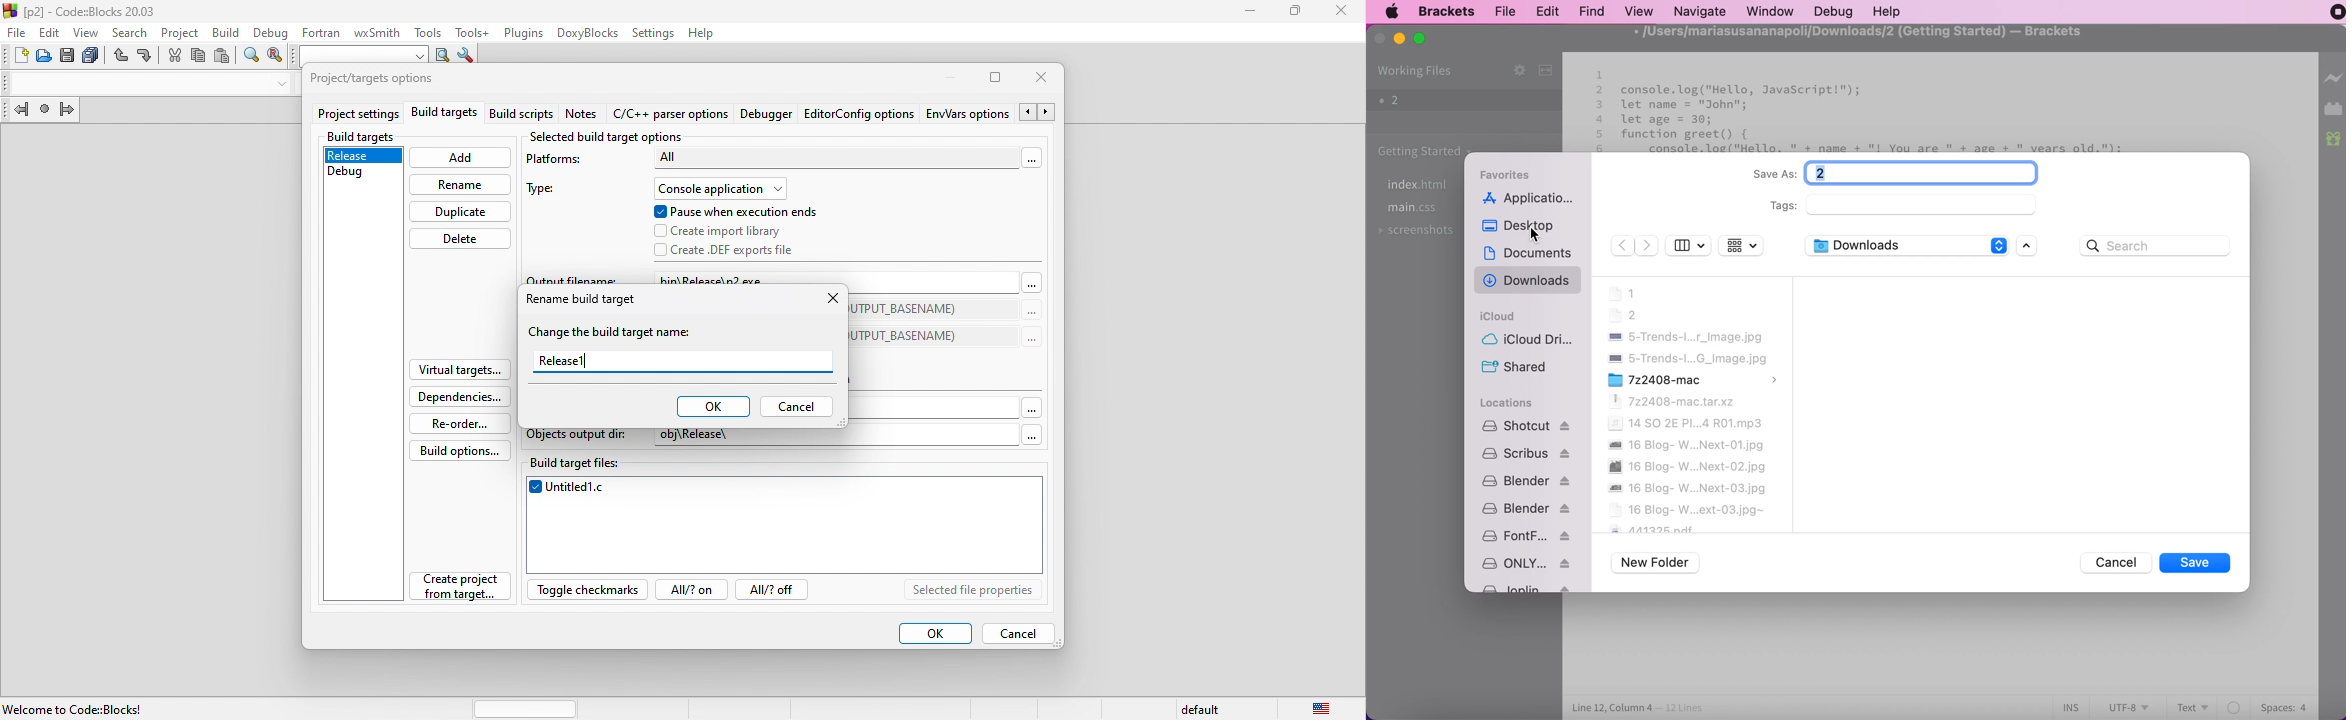 The image size is (2352, 728). I want to click on index.html, so click(1422, 185).